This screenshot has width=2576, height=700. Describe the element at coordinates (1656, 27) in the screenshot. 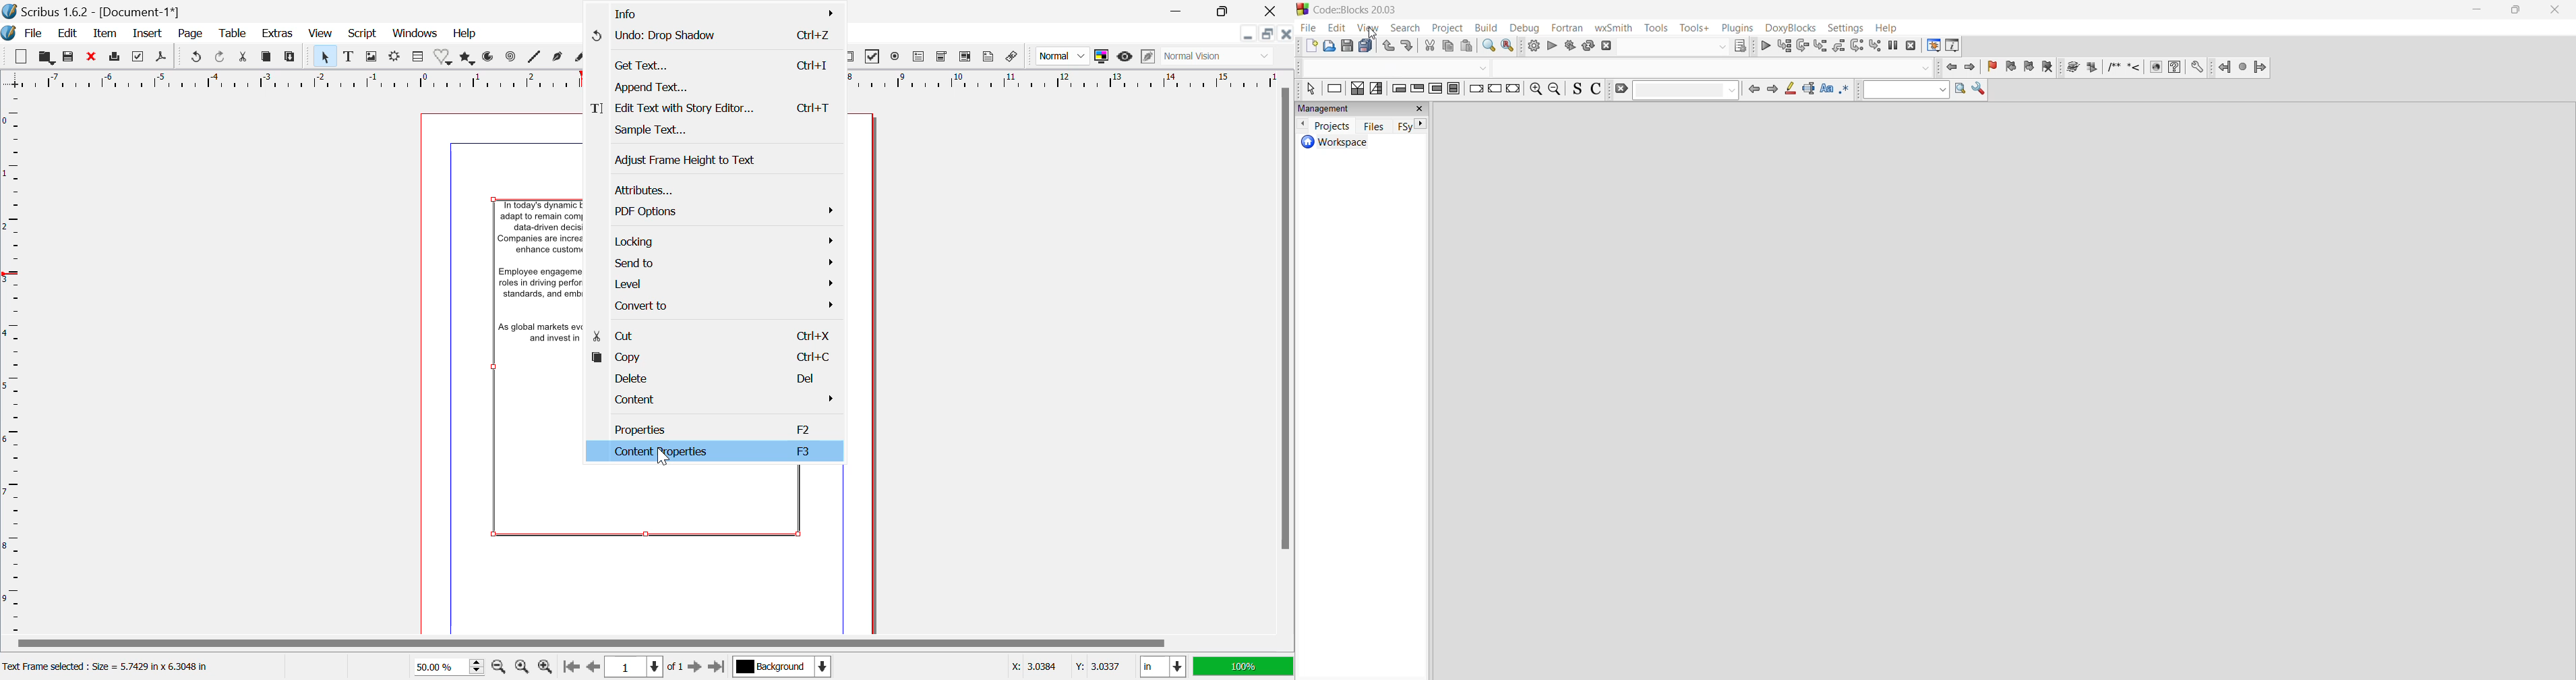

I see `tools` at that location.